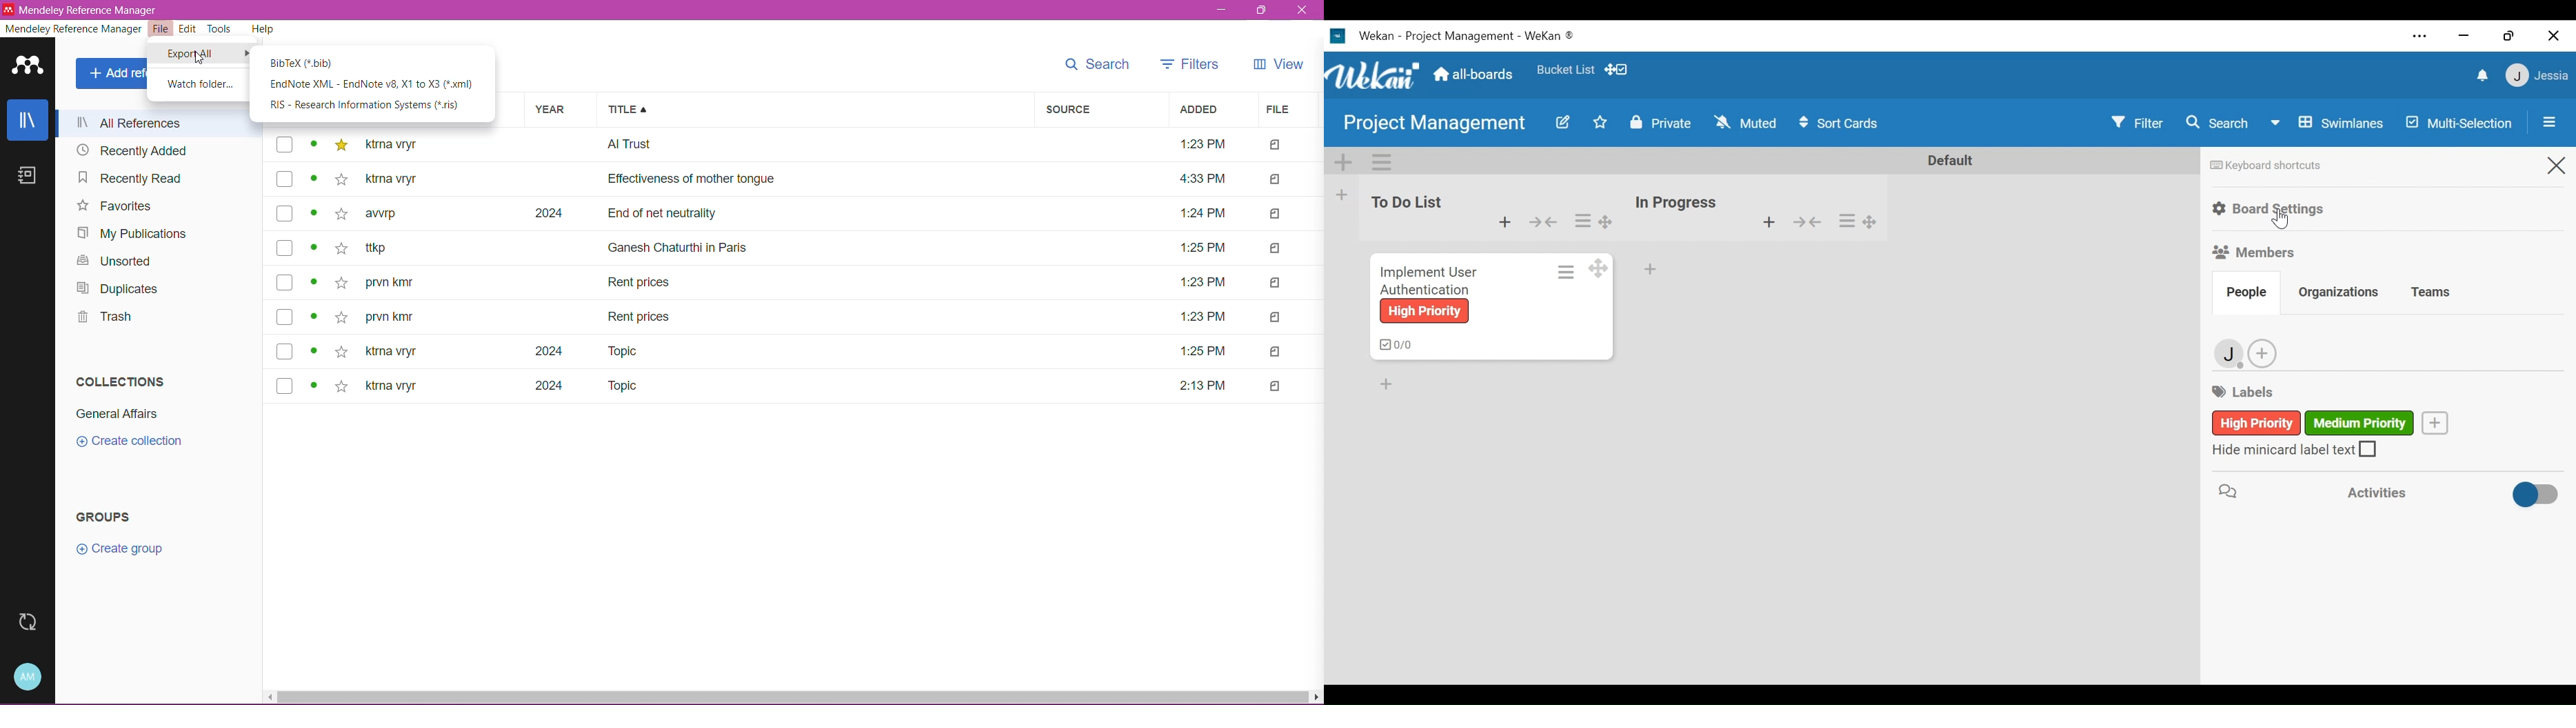  What do you see at coordinates (2556, 168) in the screenshot?
I see `Close` at bounding box center [2556, 168].